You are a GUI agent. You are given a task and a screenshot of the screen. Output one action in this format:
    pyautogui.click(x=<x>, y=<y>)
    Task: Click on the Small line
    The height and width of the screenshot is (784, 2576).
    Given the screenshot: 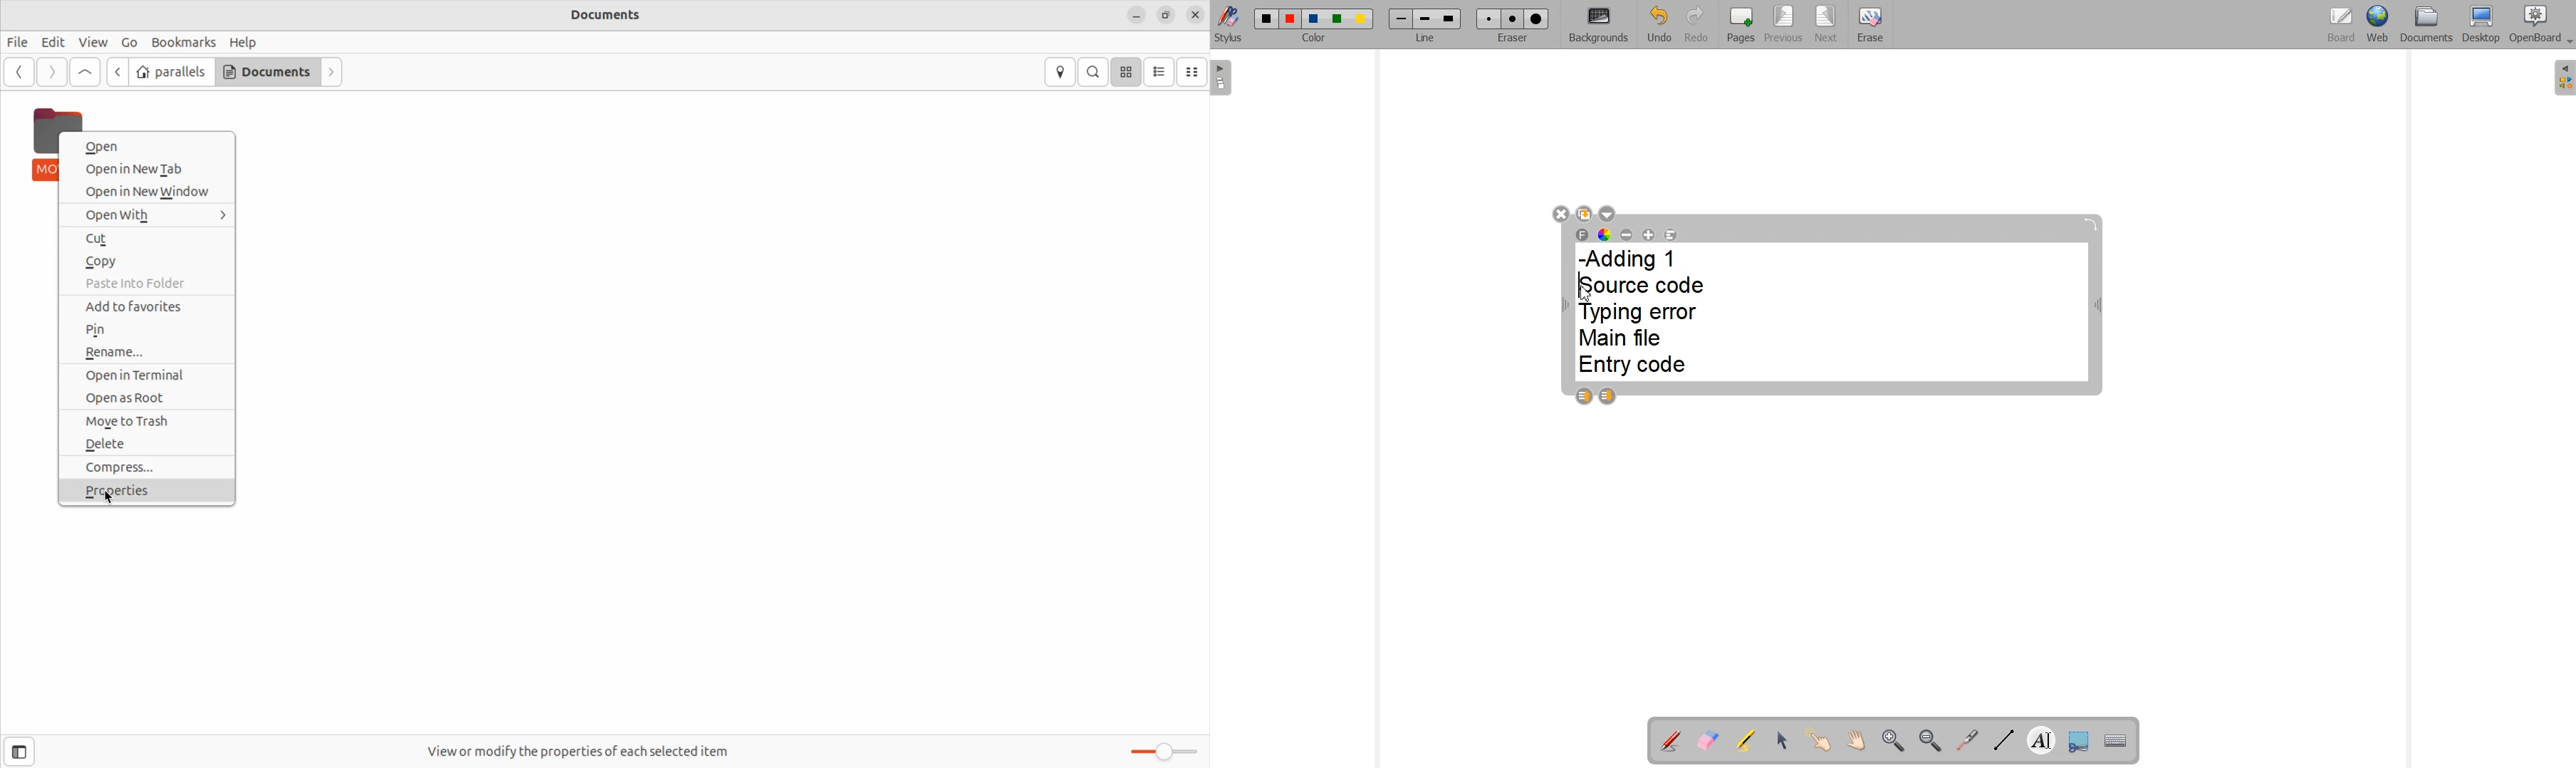 What is the action you would take?
    pyautogui.click(x=1402, y=19)
    